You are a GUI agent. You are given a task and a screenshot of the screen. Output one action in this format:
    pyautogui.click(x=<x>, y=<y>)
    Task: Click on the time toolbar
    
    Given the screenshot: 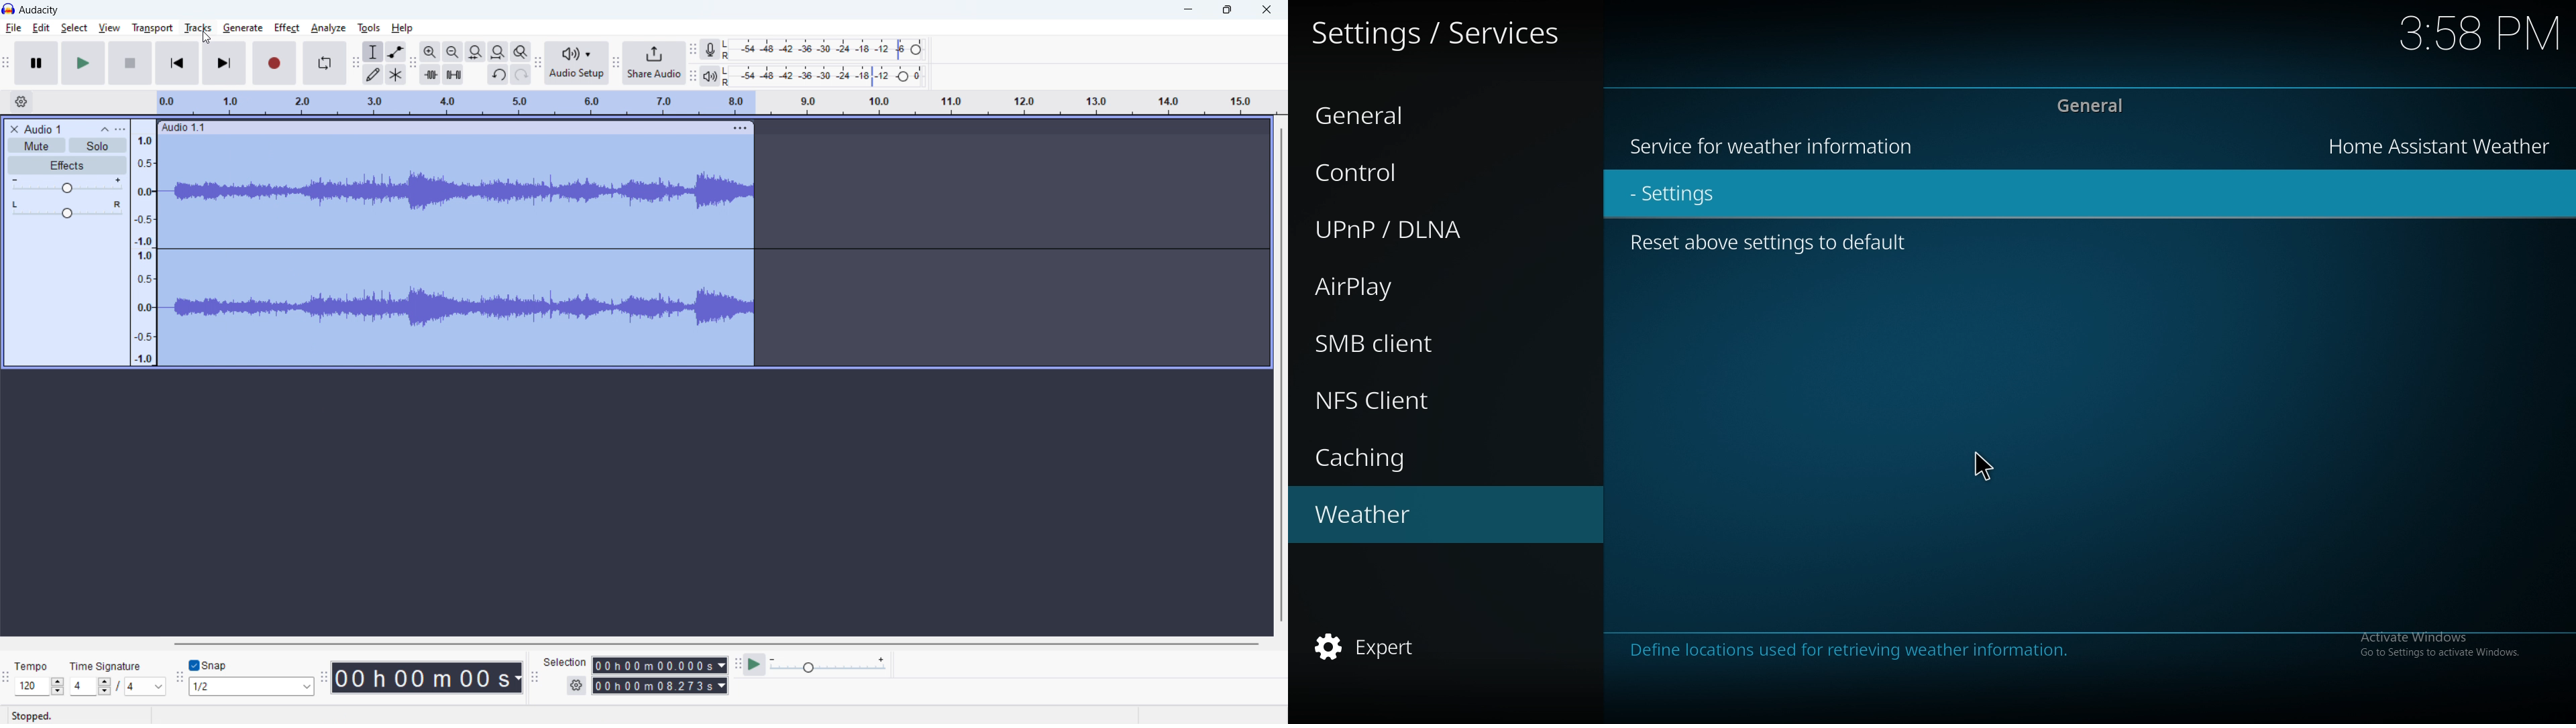 What is the action you would take?
    pyautogui.click(x=323, y=678)
    